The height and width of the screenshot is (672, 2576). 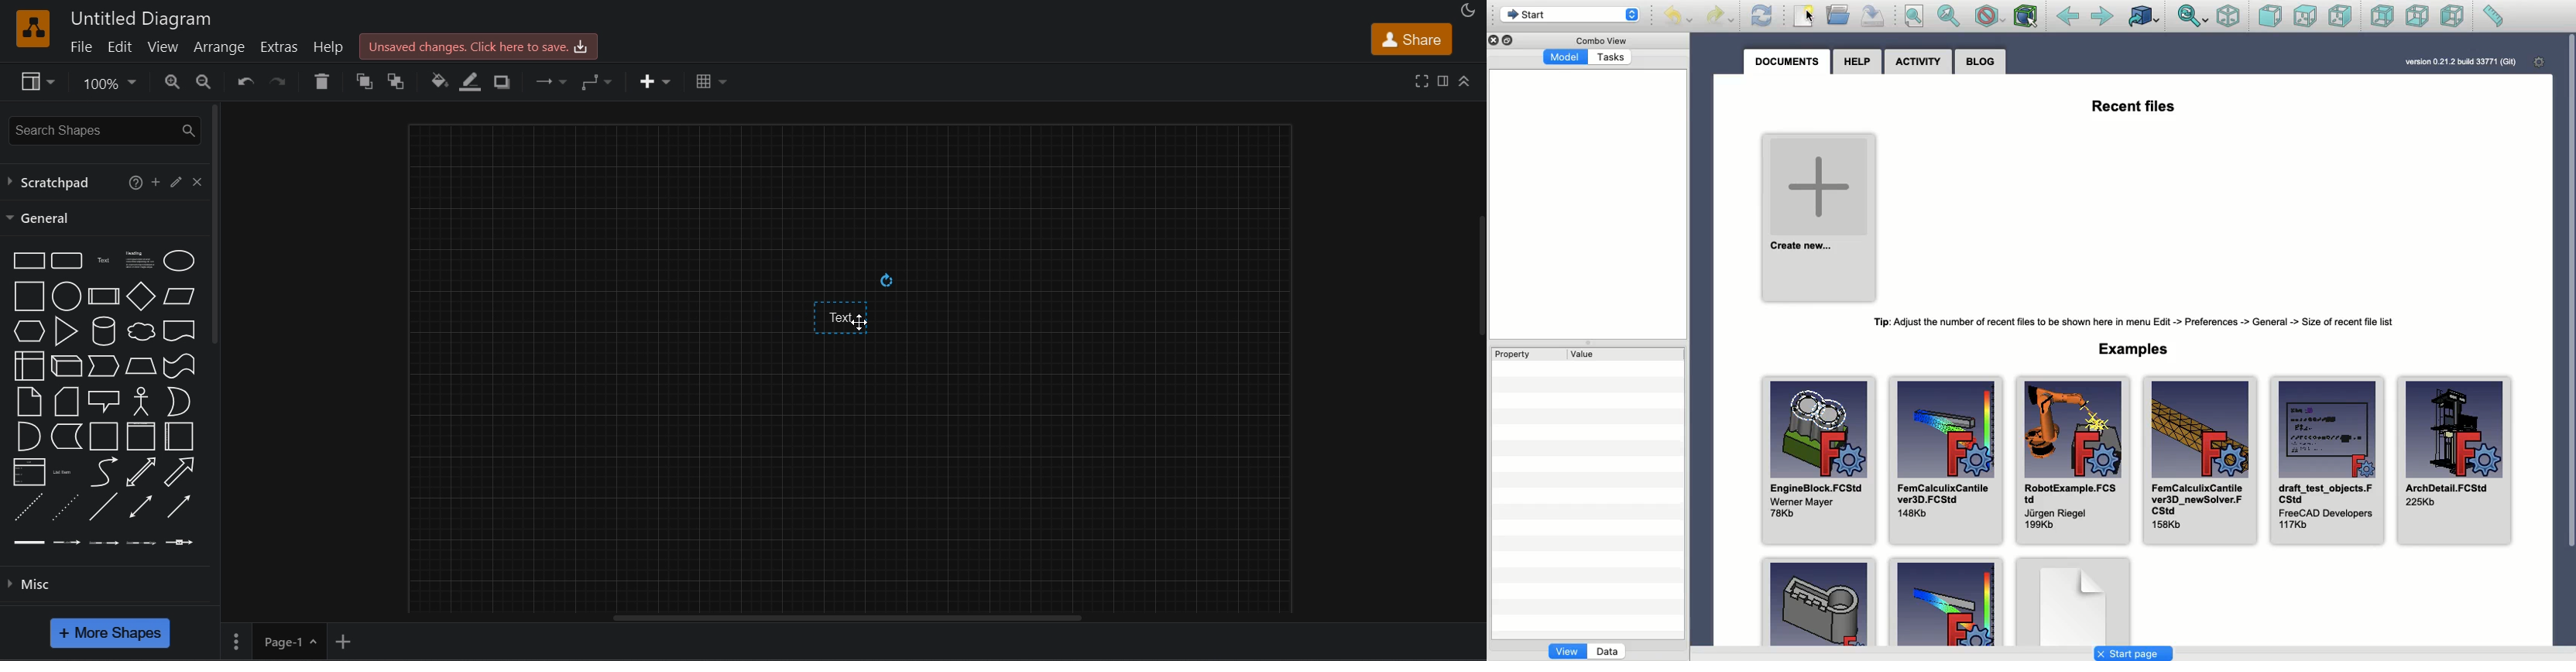 What do you see at coordinates (2137, 107) in the screenshot?
I see `Recent files` at bounding box center [2137, 107].